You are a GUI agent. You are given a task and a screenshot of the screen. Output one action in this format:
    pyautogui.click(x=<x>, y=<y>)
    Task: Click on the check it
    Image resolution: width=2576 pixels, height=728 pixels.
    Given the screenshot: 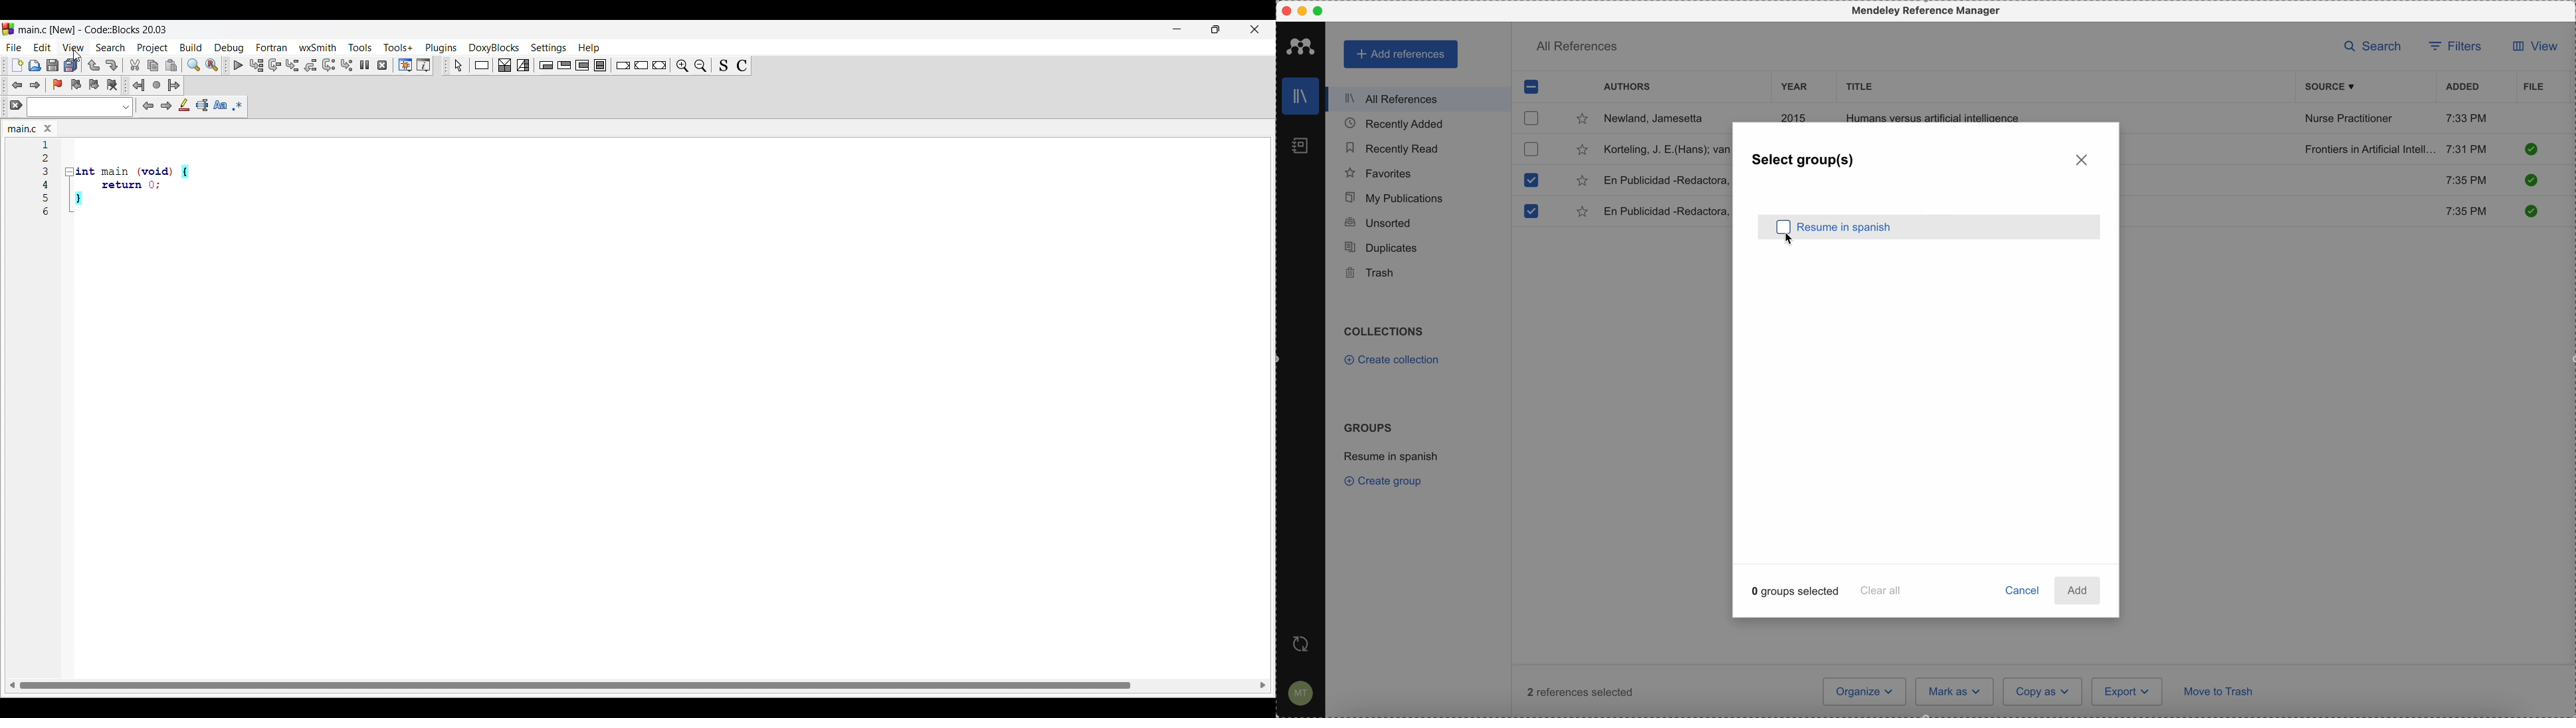 What is the action you would take?
    pyautogui.click(x=2529, y=182)
    